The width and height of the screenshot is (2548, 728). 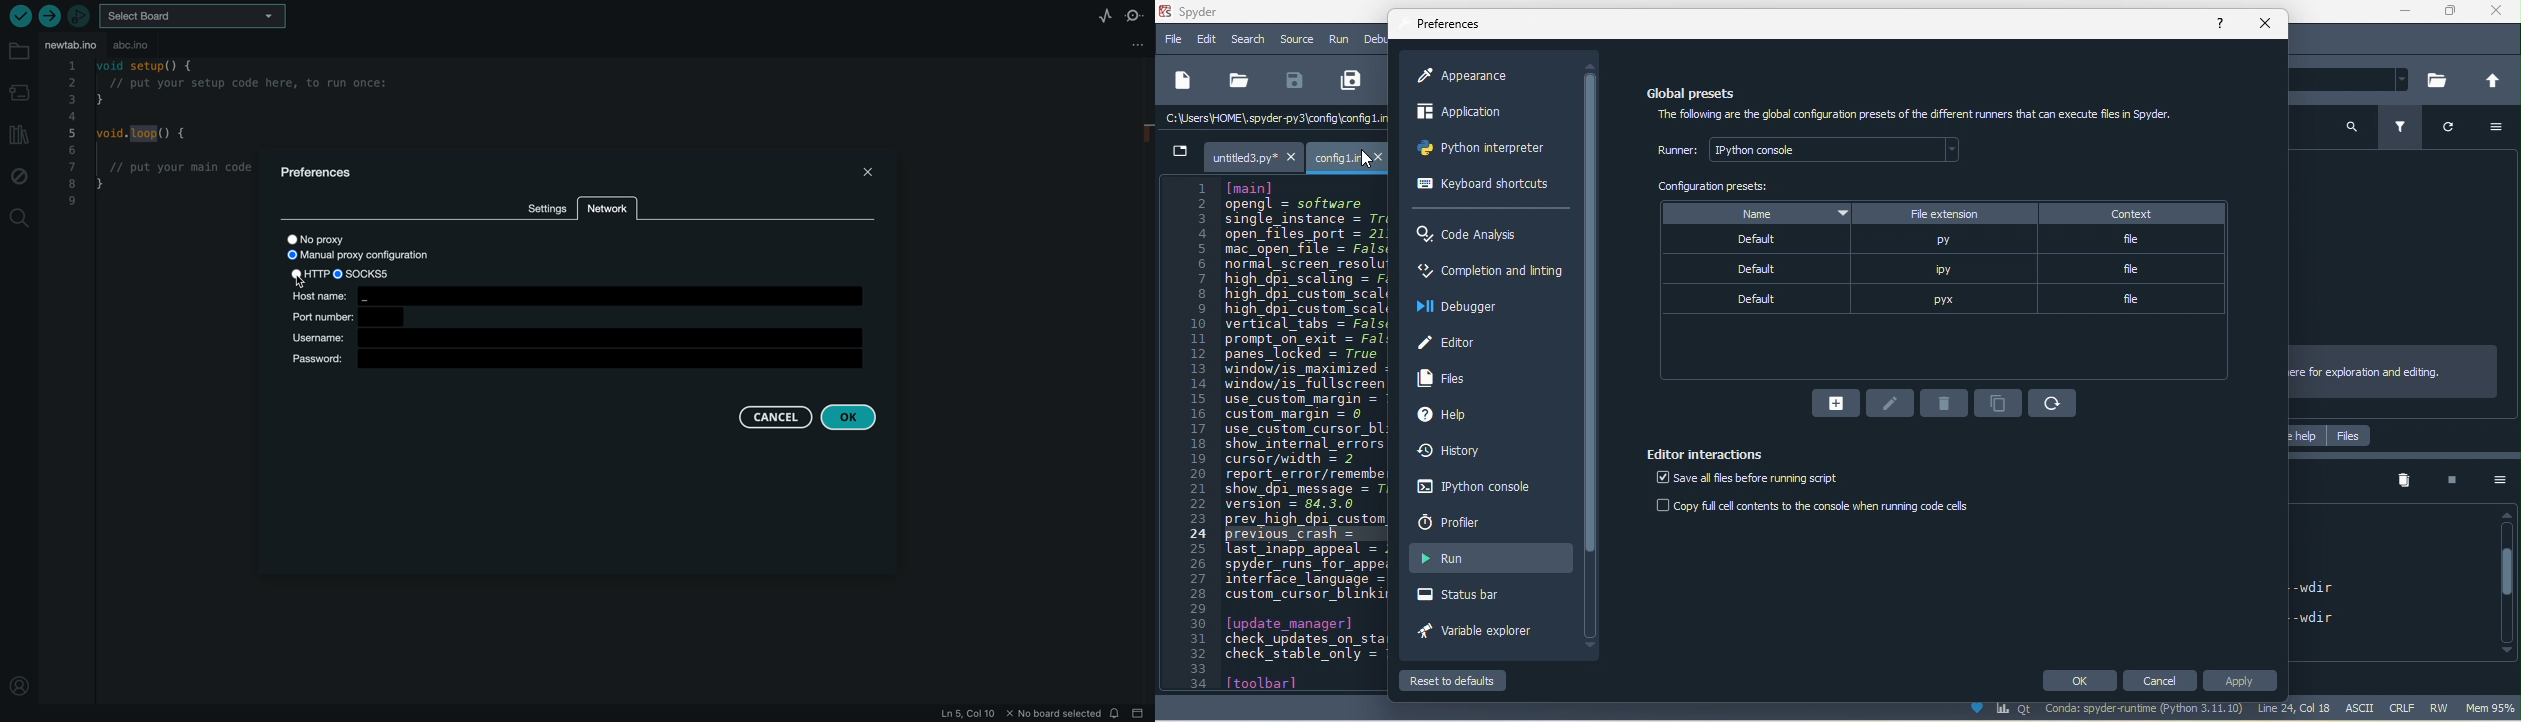 I want to click on files, so click(x=2347, y=435).